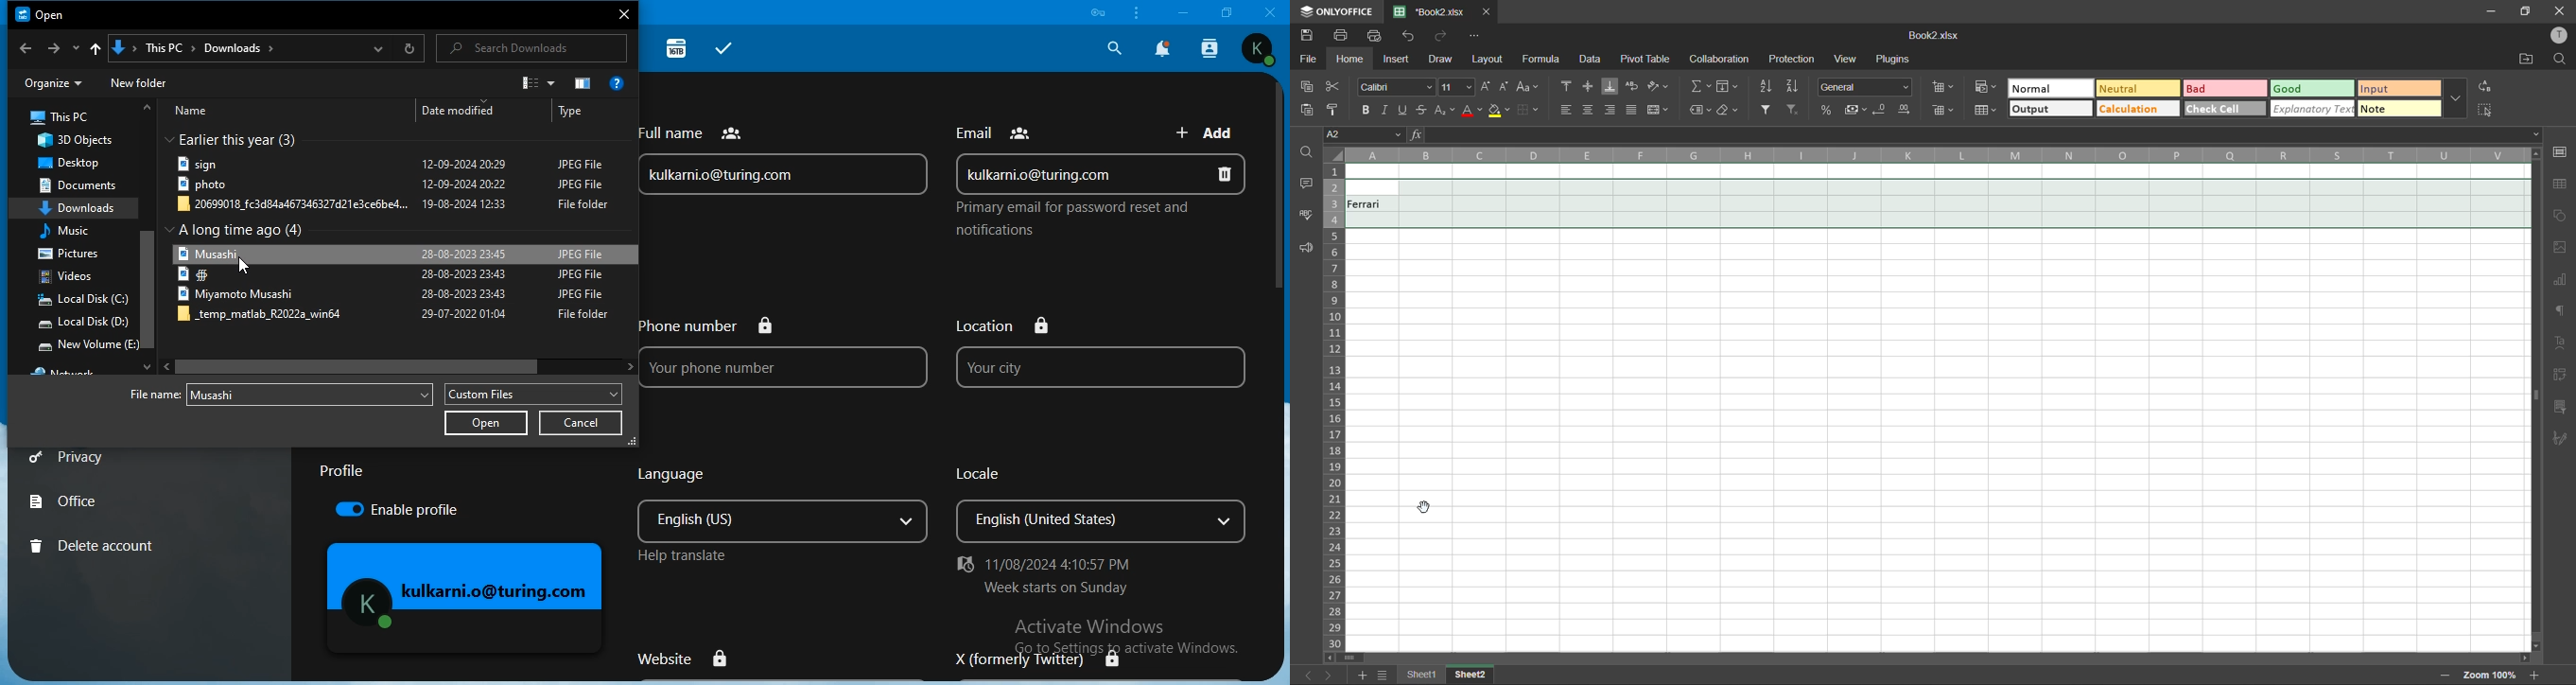 The width and height of the screenshot is (2576, 700). What do you see at coordinates (1589, 110) in the screenshot?
I see `align center` at bounding box center [1589, 110].